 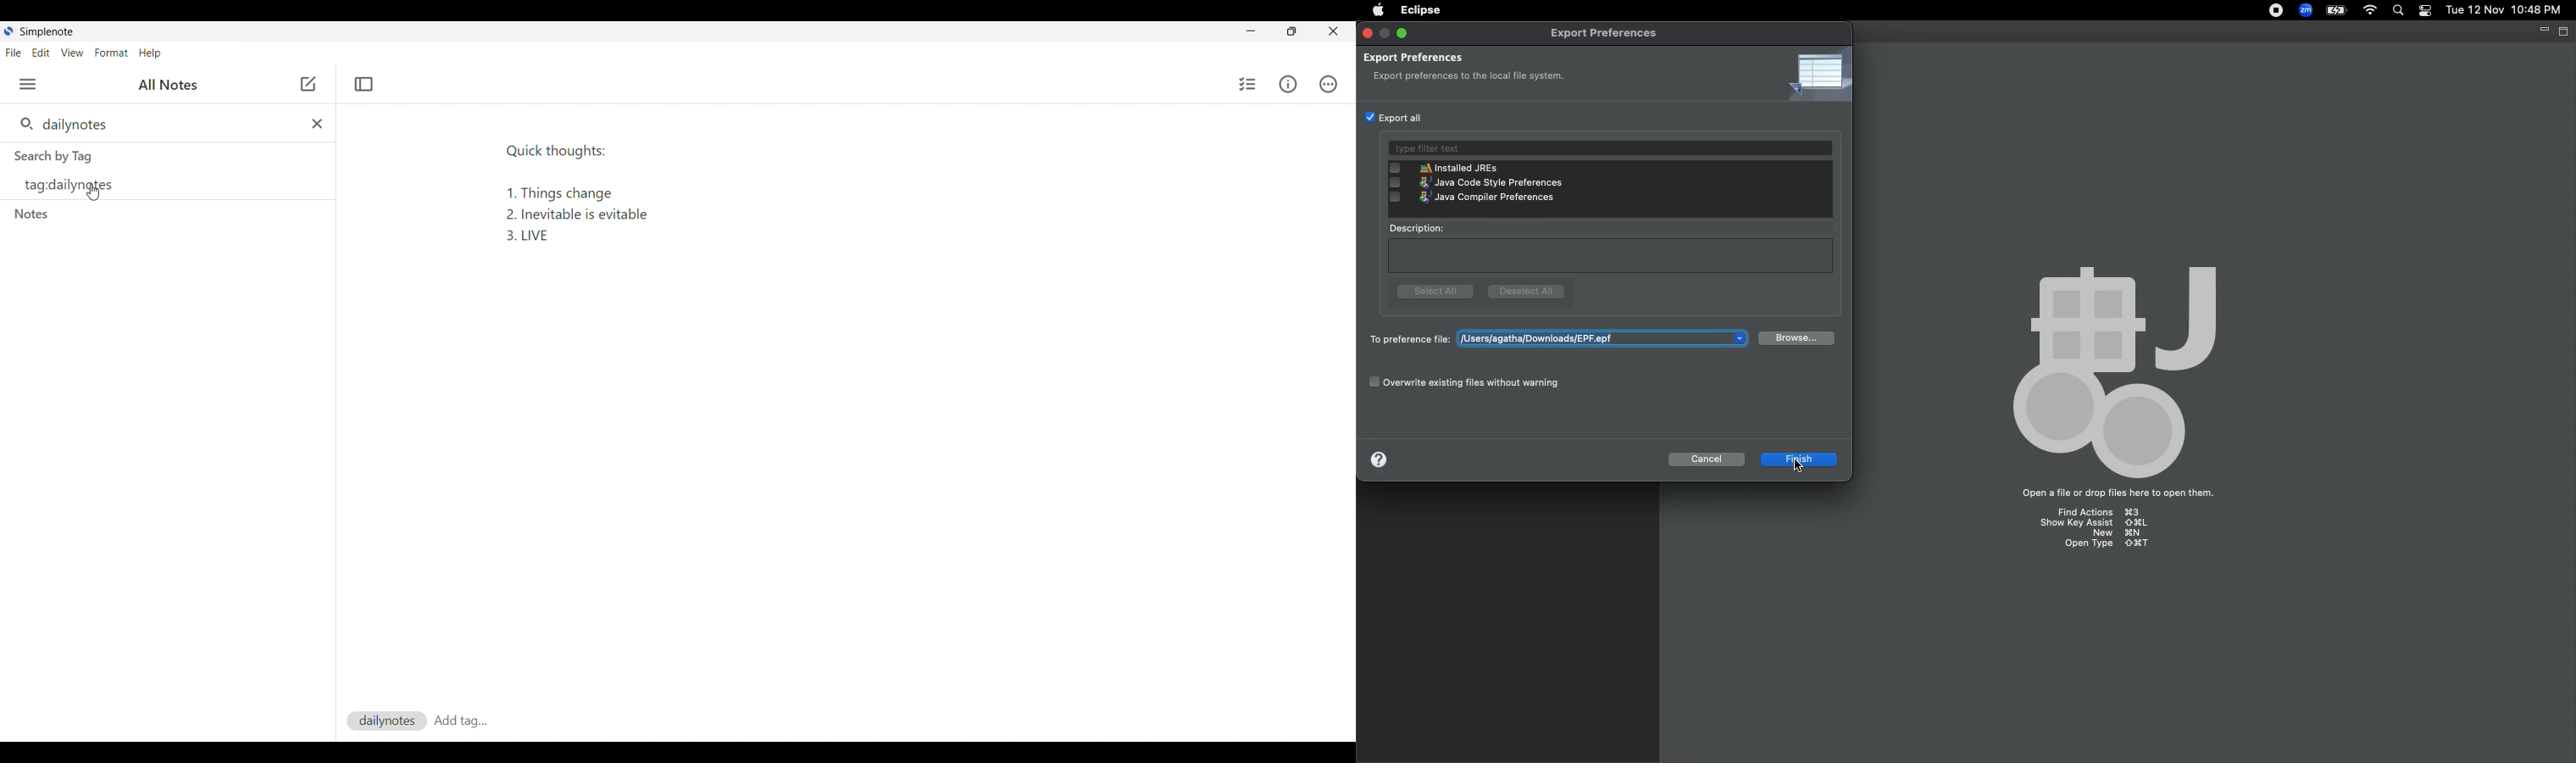 I want to click on Close, so click(x=1368, y=34).